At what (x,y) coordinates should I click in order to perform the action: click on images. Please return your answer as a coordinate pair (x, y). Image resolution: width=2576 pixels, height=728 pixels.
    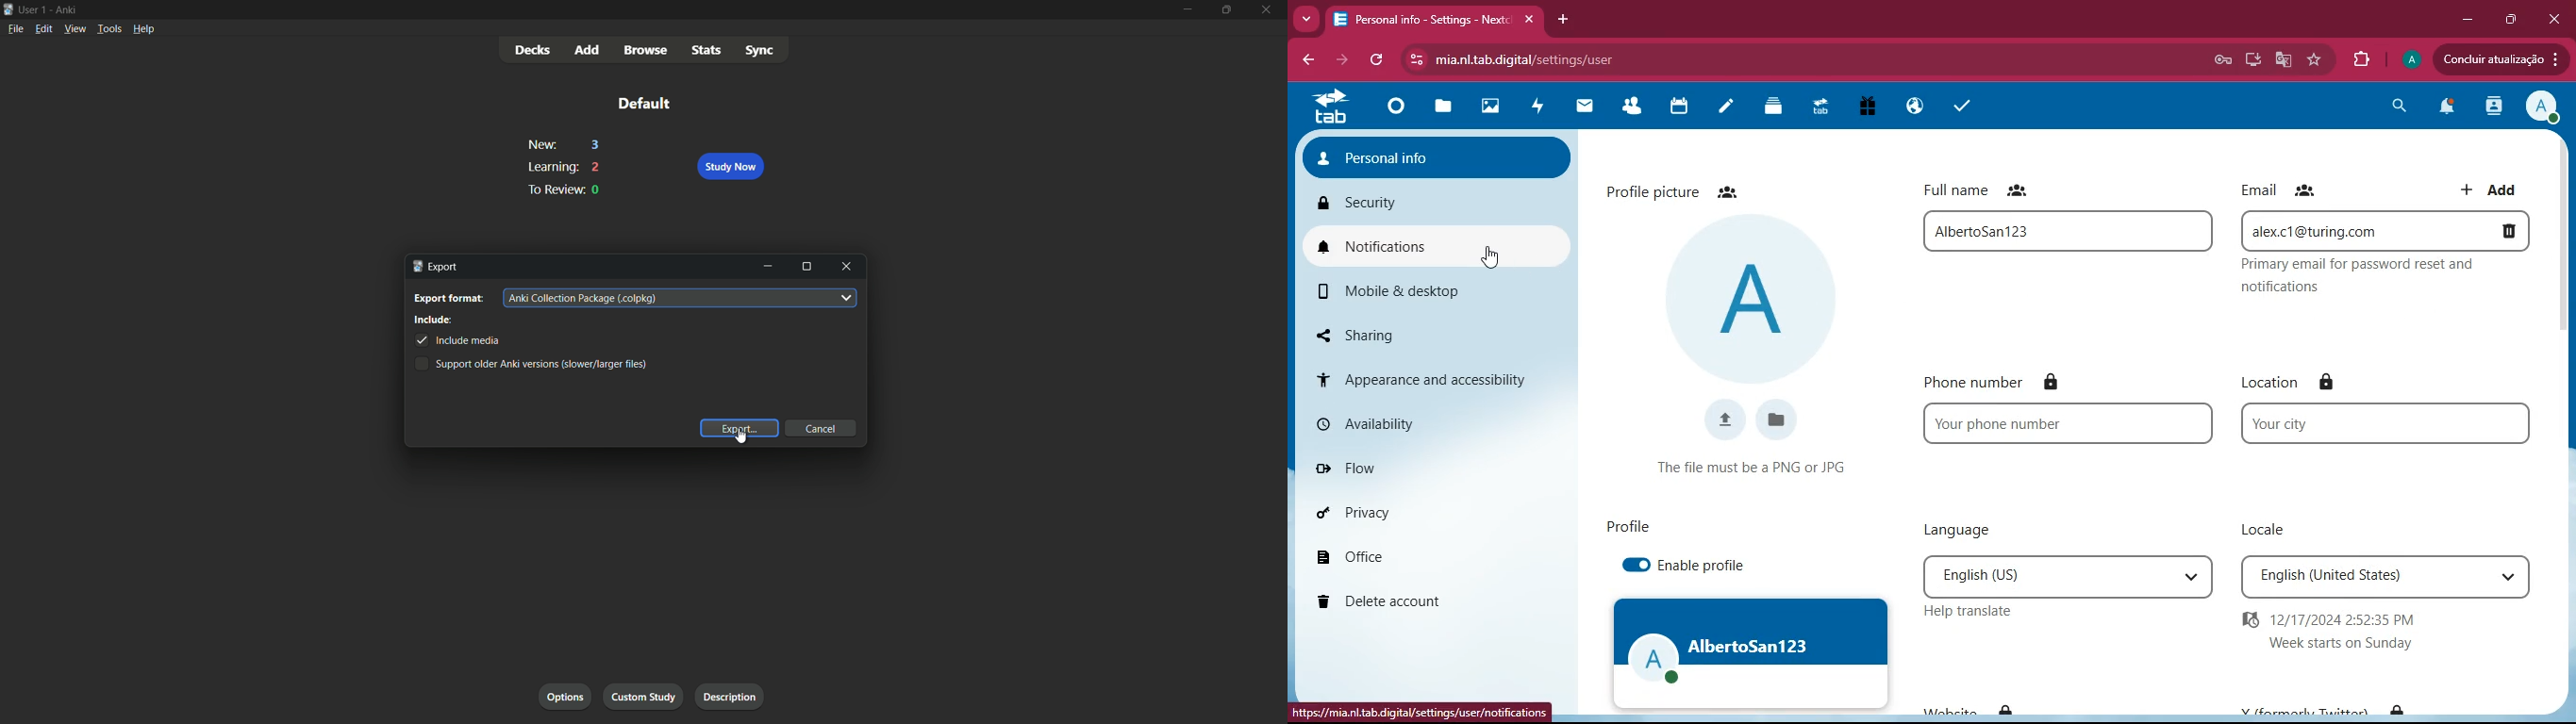
    Looking at the image, I should click on (1492, 105).